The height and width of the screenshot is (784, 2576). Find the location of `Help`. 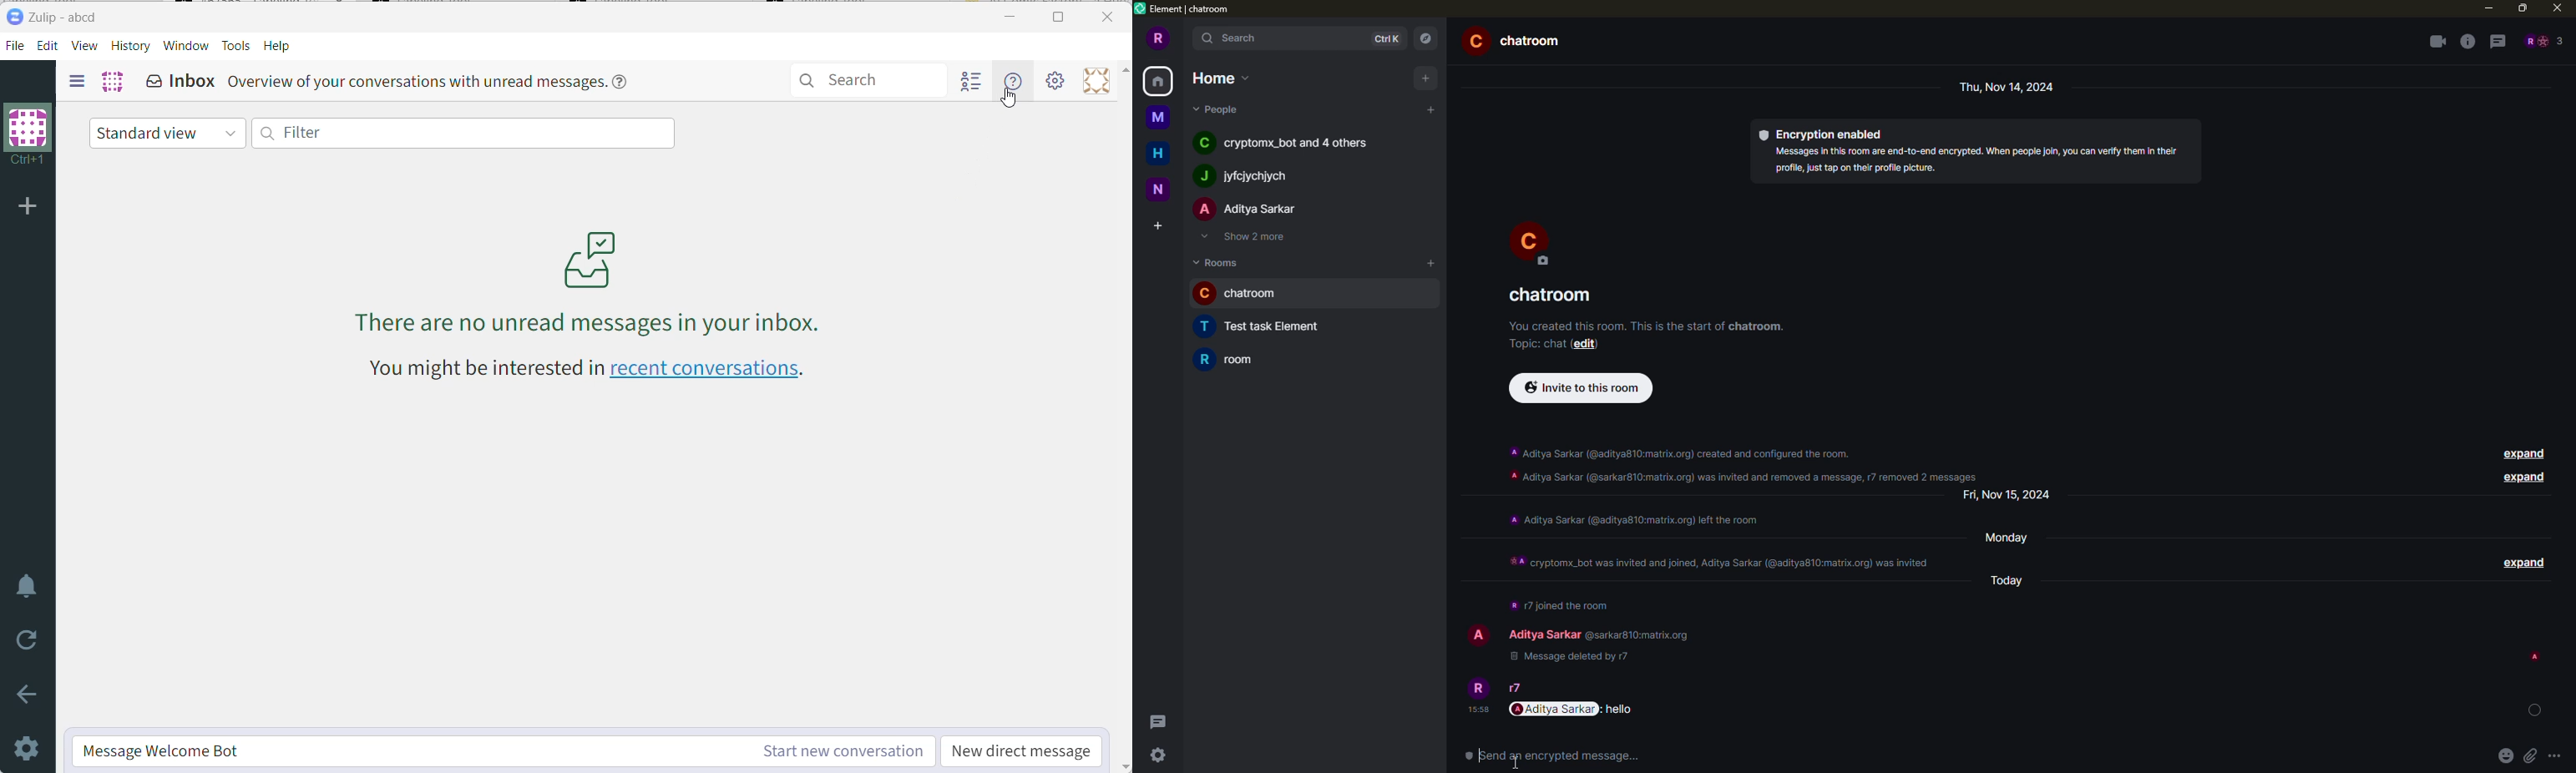

Help is located at coordinates (278, 47).